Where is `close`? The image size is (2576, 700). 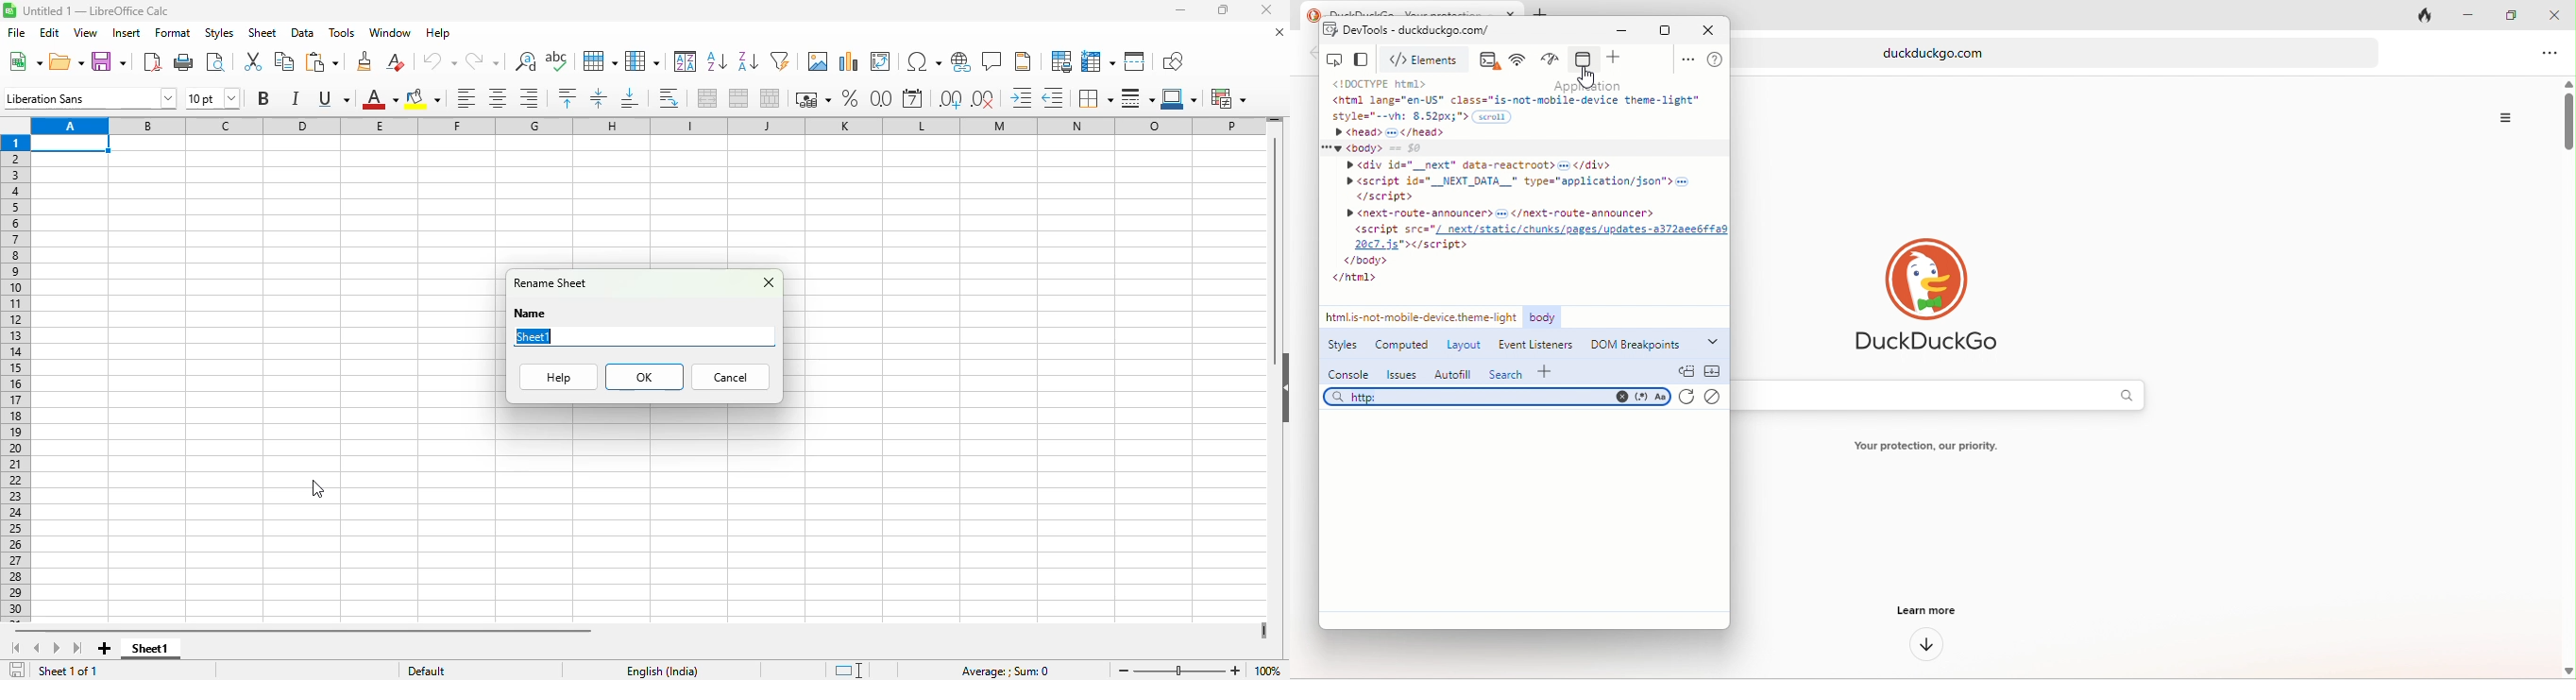 close is located at coordinates (2555, 16).